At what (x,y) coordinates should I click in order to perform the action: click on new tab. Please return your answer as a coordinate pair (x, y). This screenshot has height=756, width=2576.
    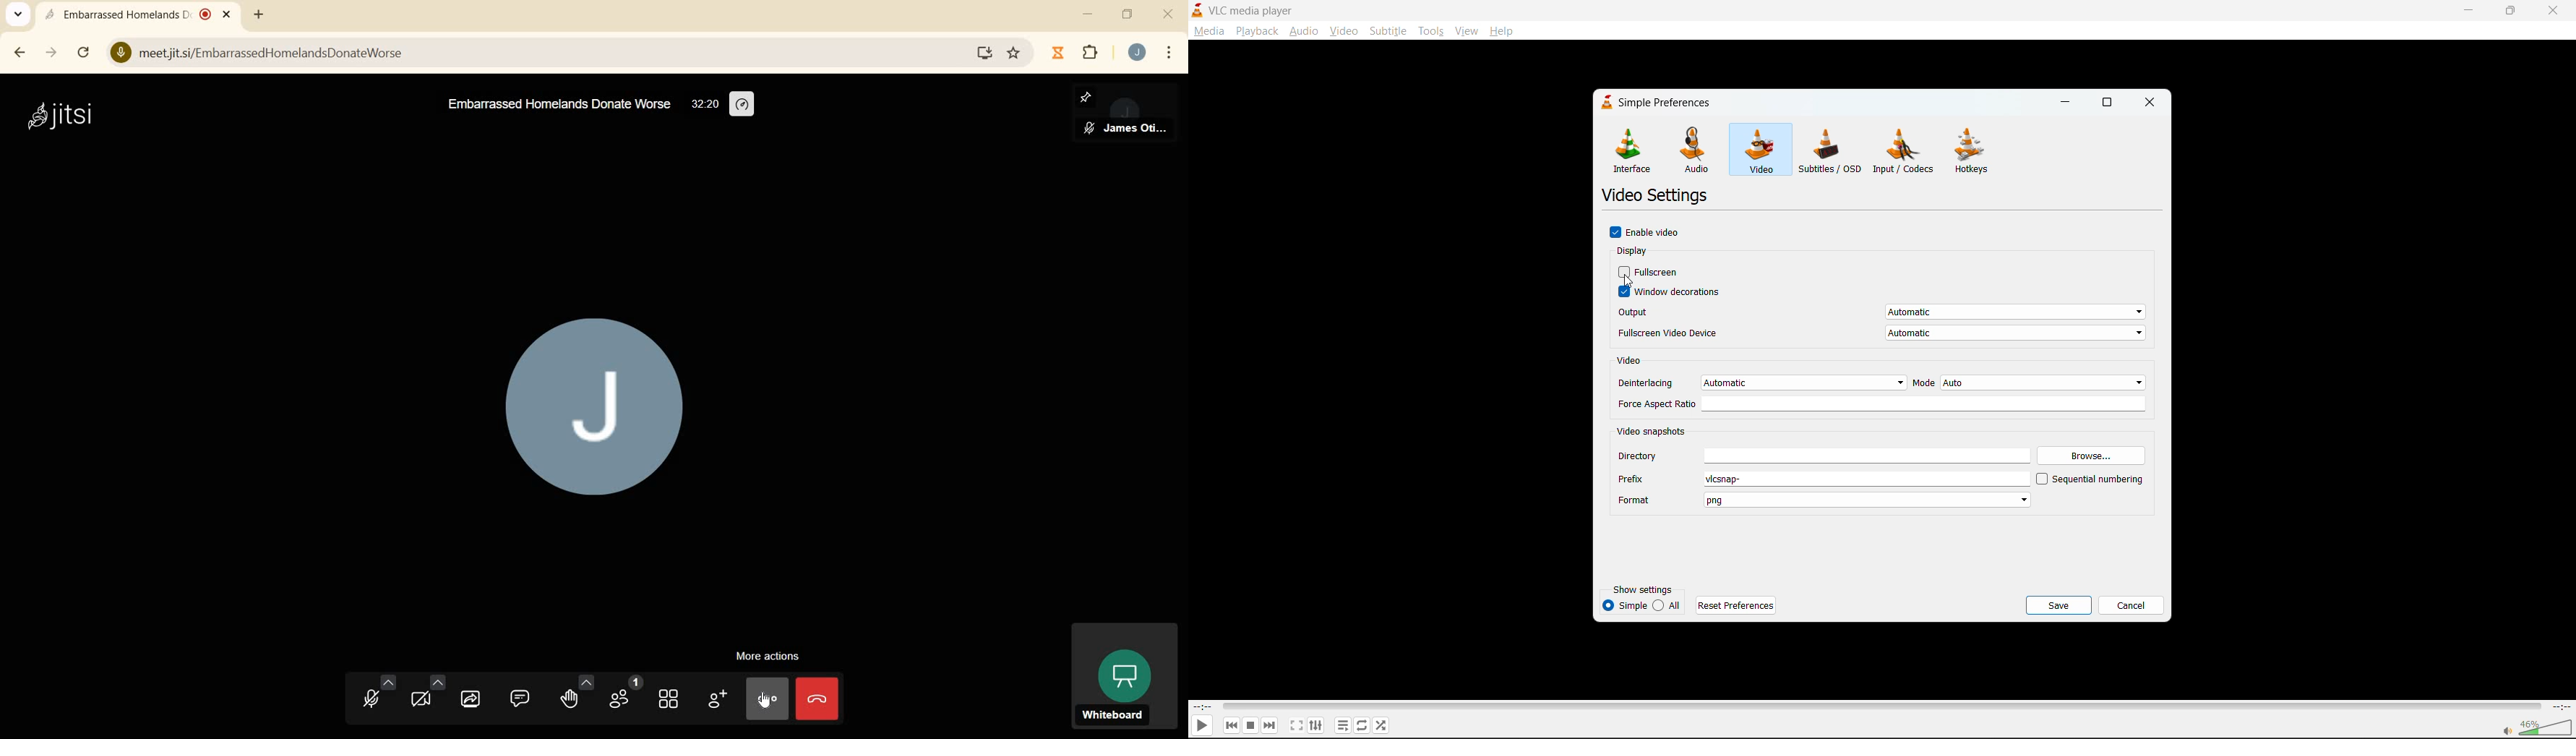
    Looking at the image, I should click on (258, 16).